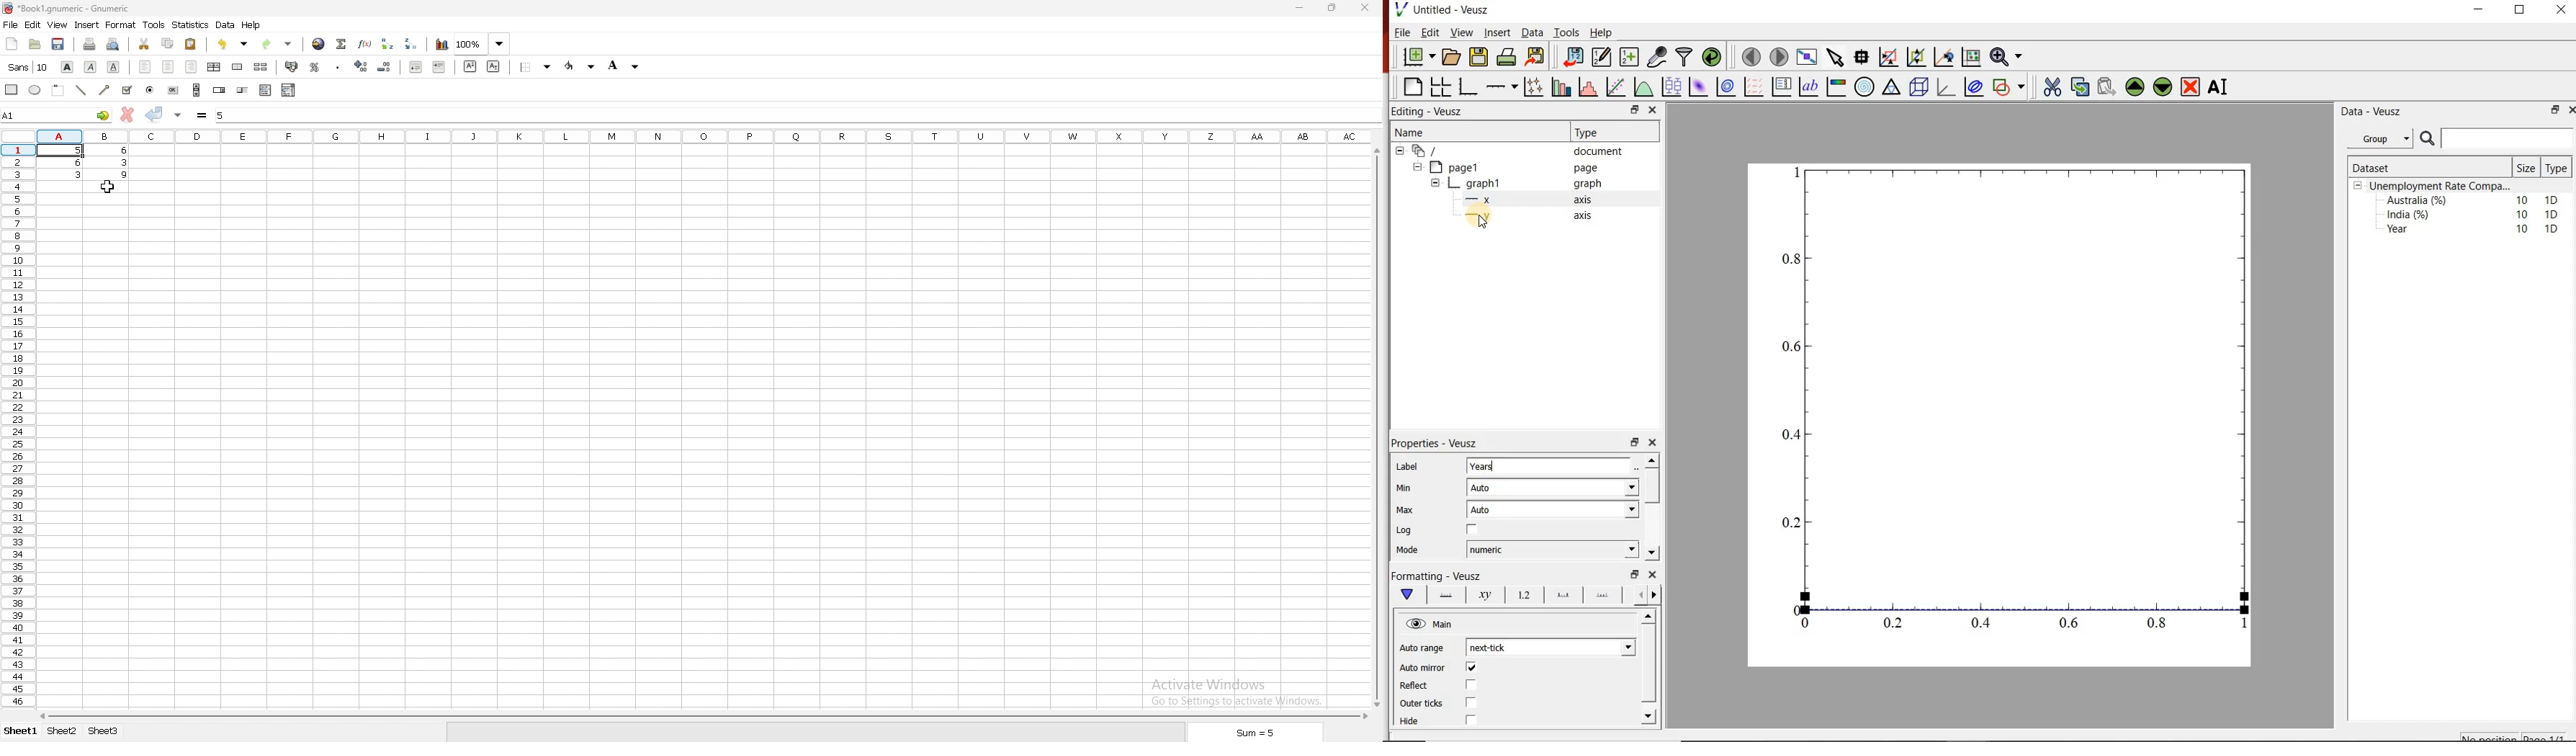  I want to click on sheet, so click(22, 730).